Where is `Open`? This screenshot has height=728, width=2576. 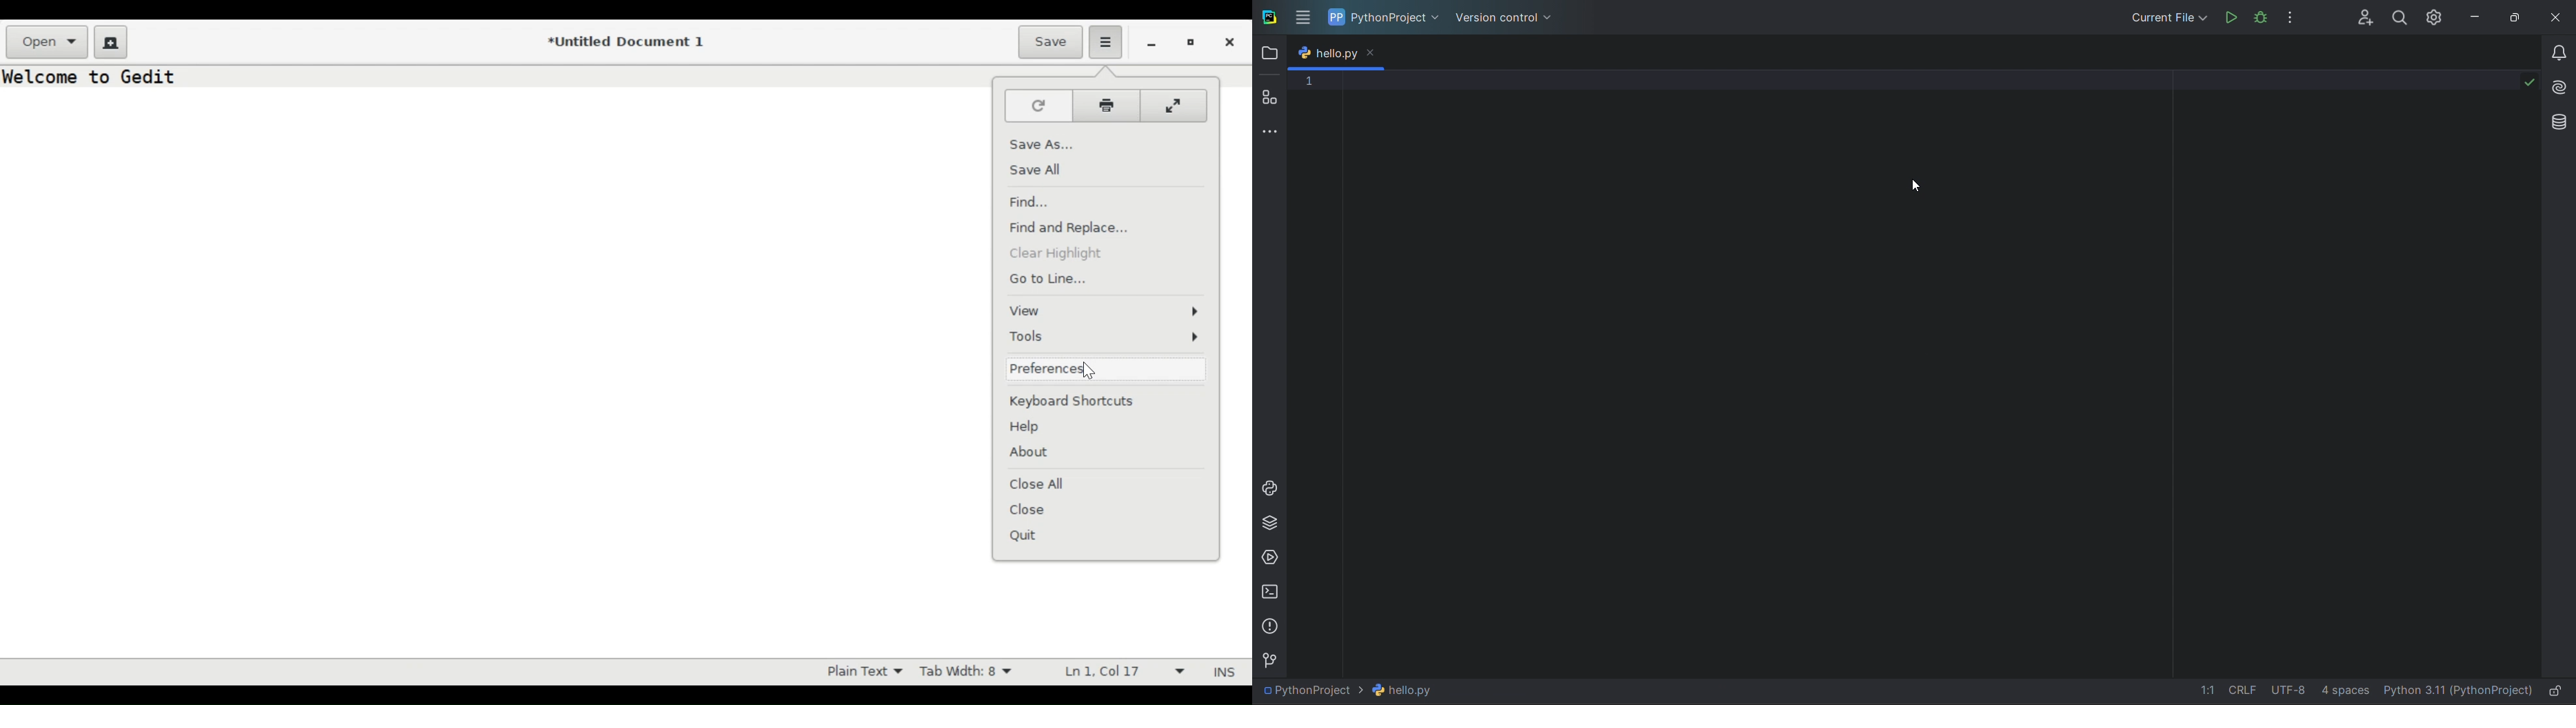 Open is located at coordinates (48, 41).